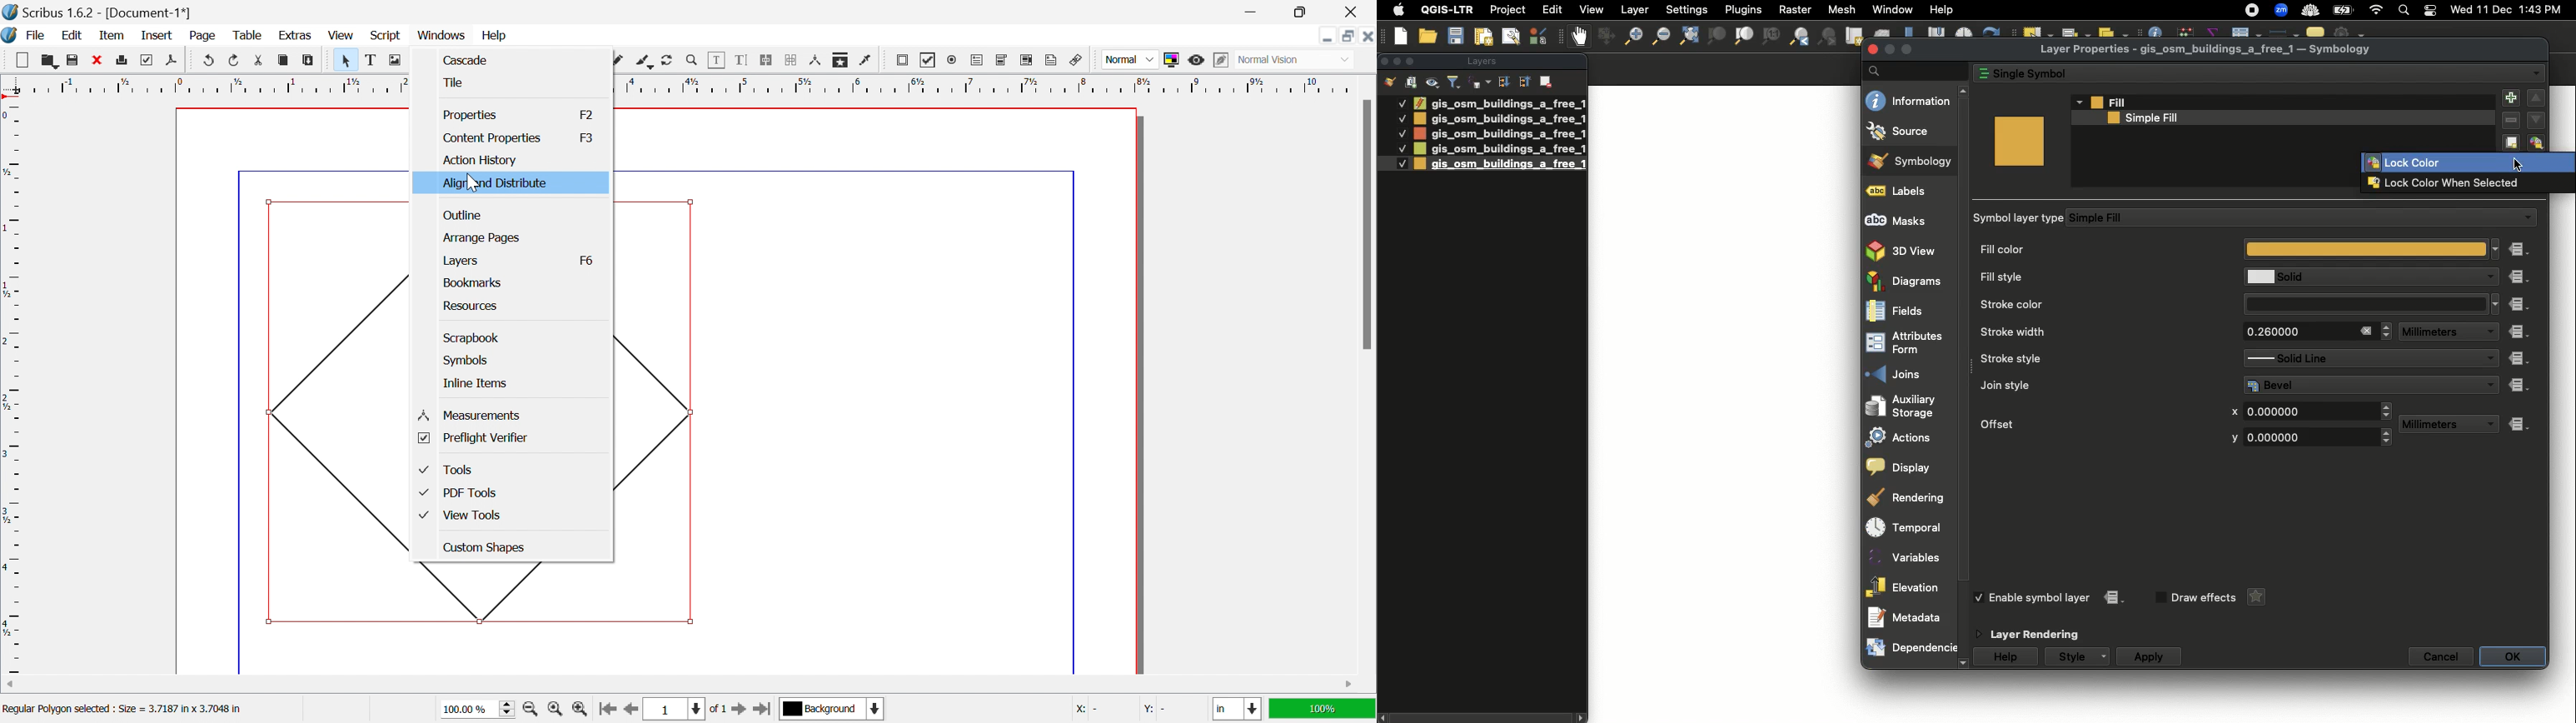 This screenshot has width=2576, height=728. I want to click on Minimize, so click(1327, 36).